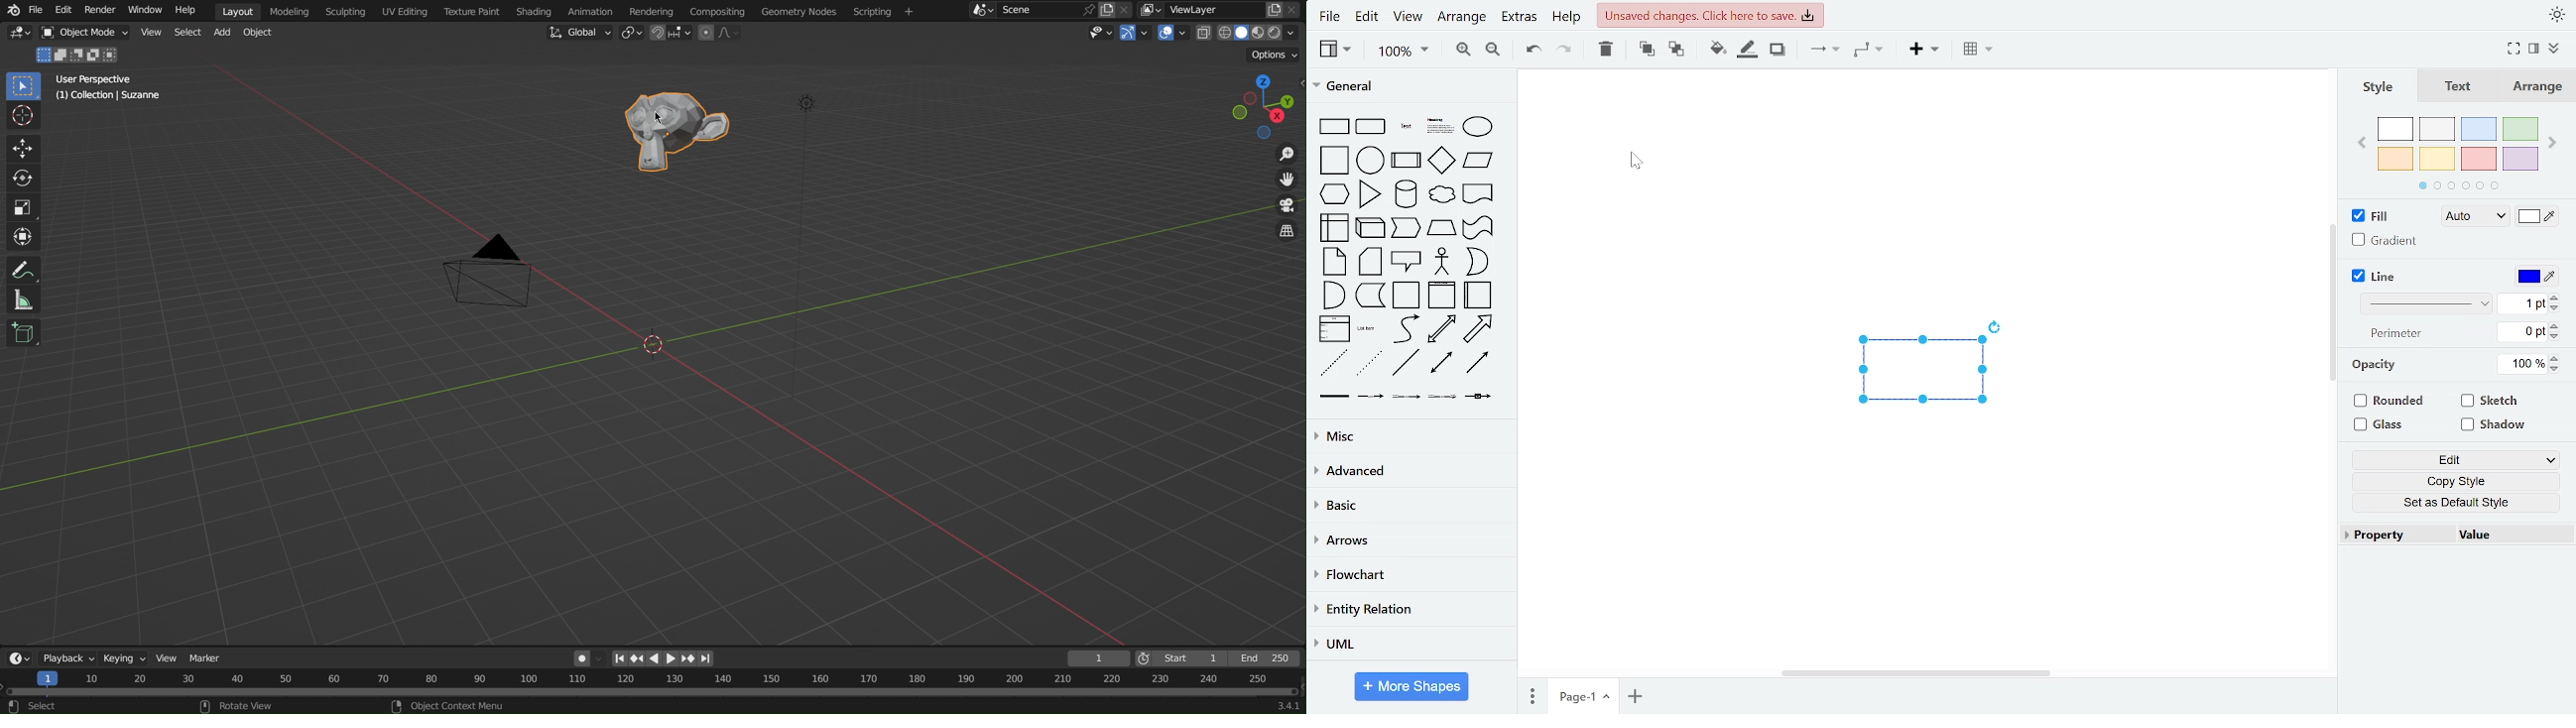 The image size is (2576, 728). Describe the element at coordinates (724, 34) in the screenshot. I see `Proportional Editing` at that location.